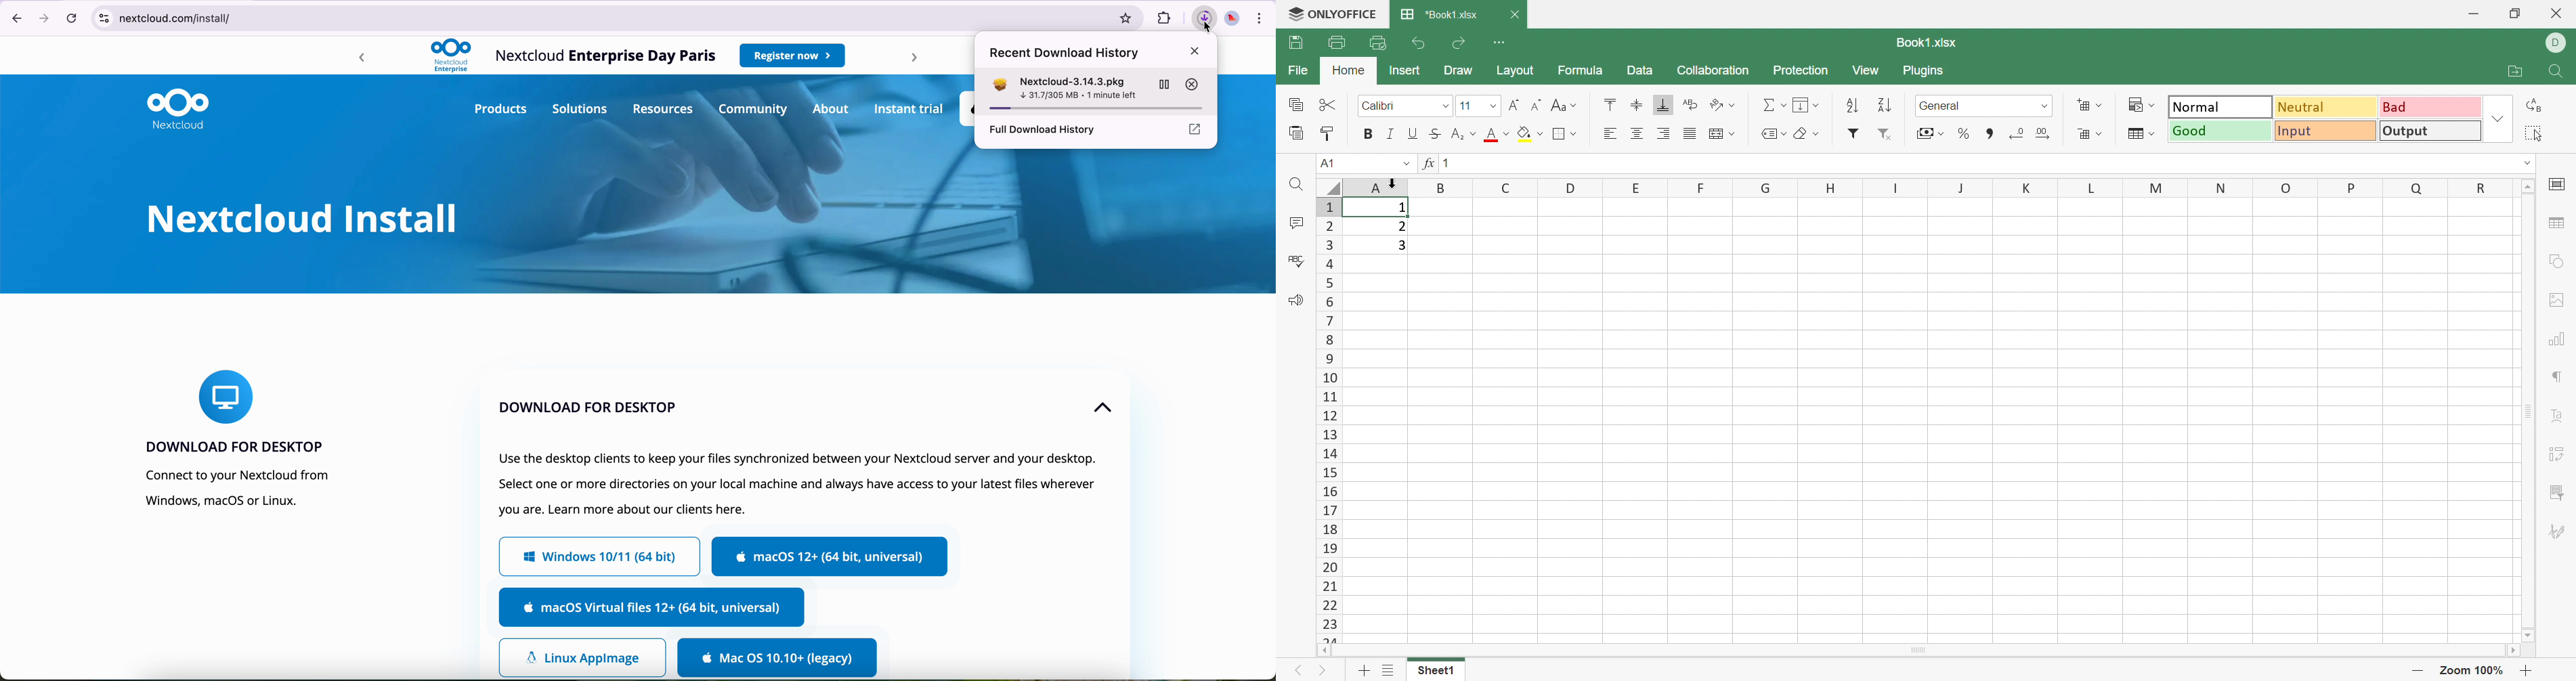  What do you see at coordinates (1801, 71) in the screenshot?
I see `Protection` at bounding box center [1801, 71].